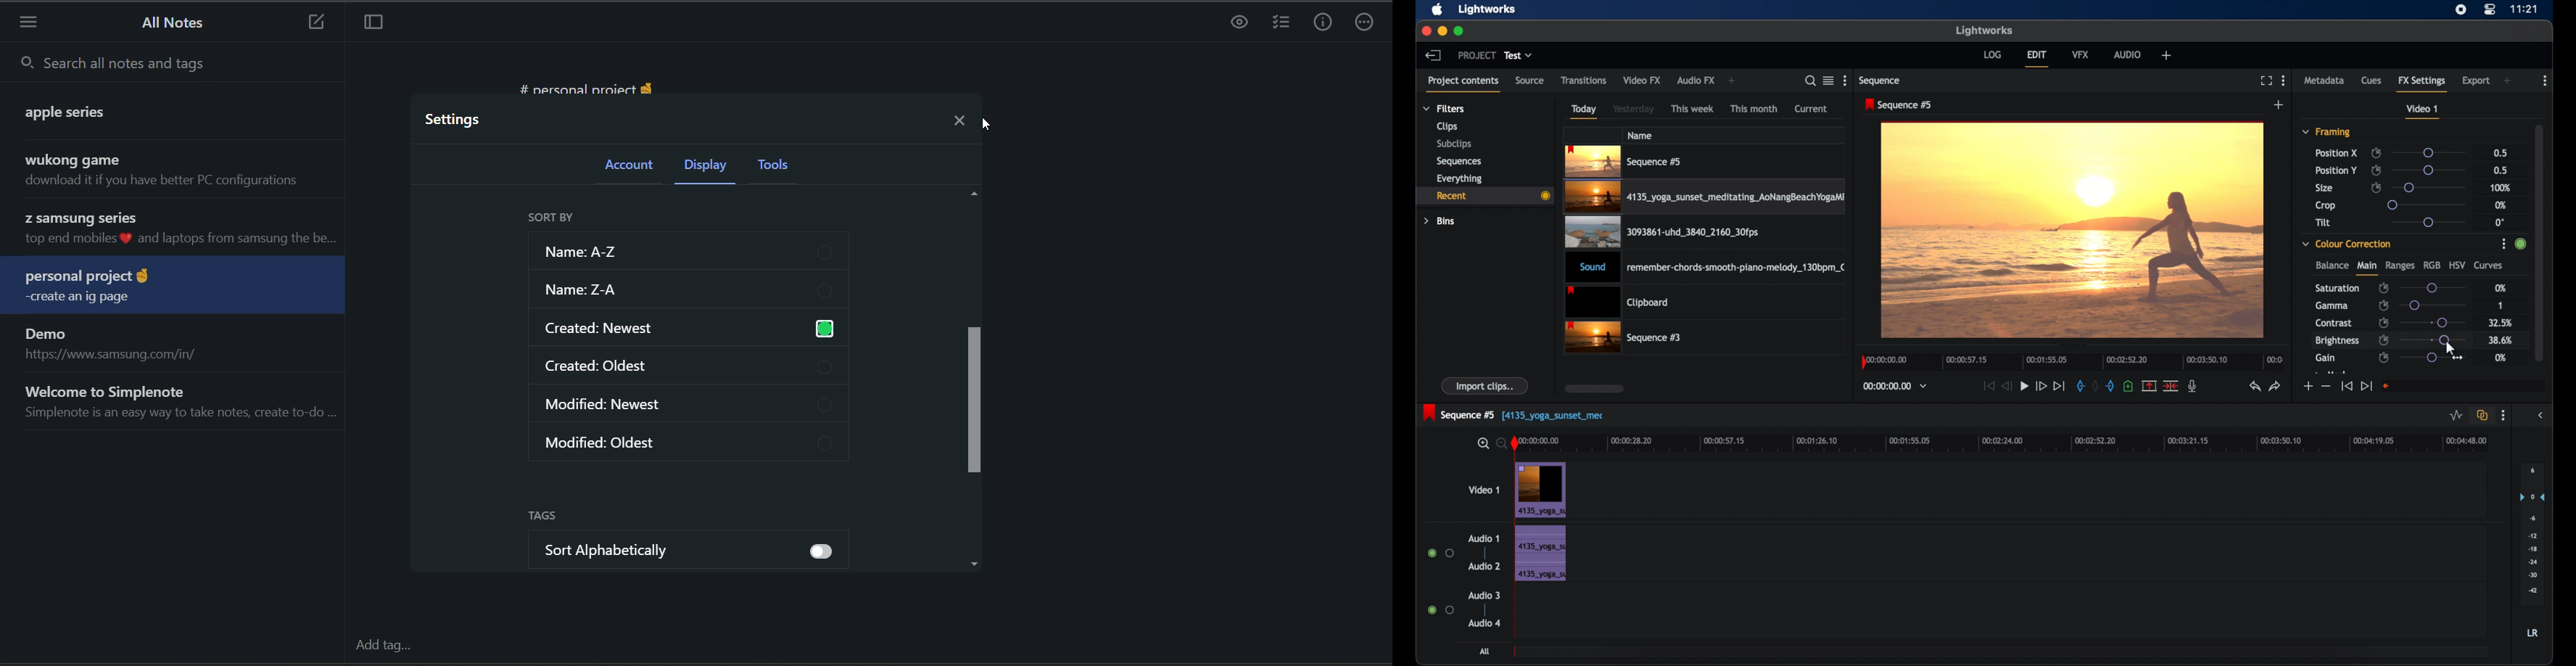 The height and width of the screenshot is (672, 2576). I want to click on jump to end, so click(2366, 386).